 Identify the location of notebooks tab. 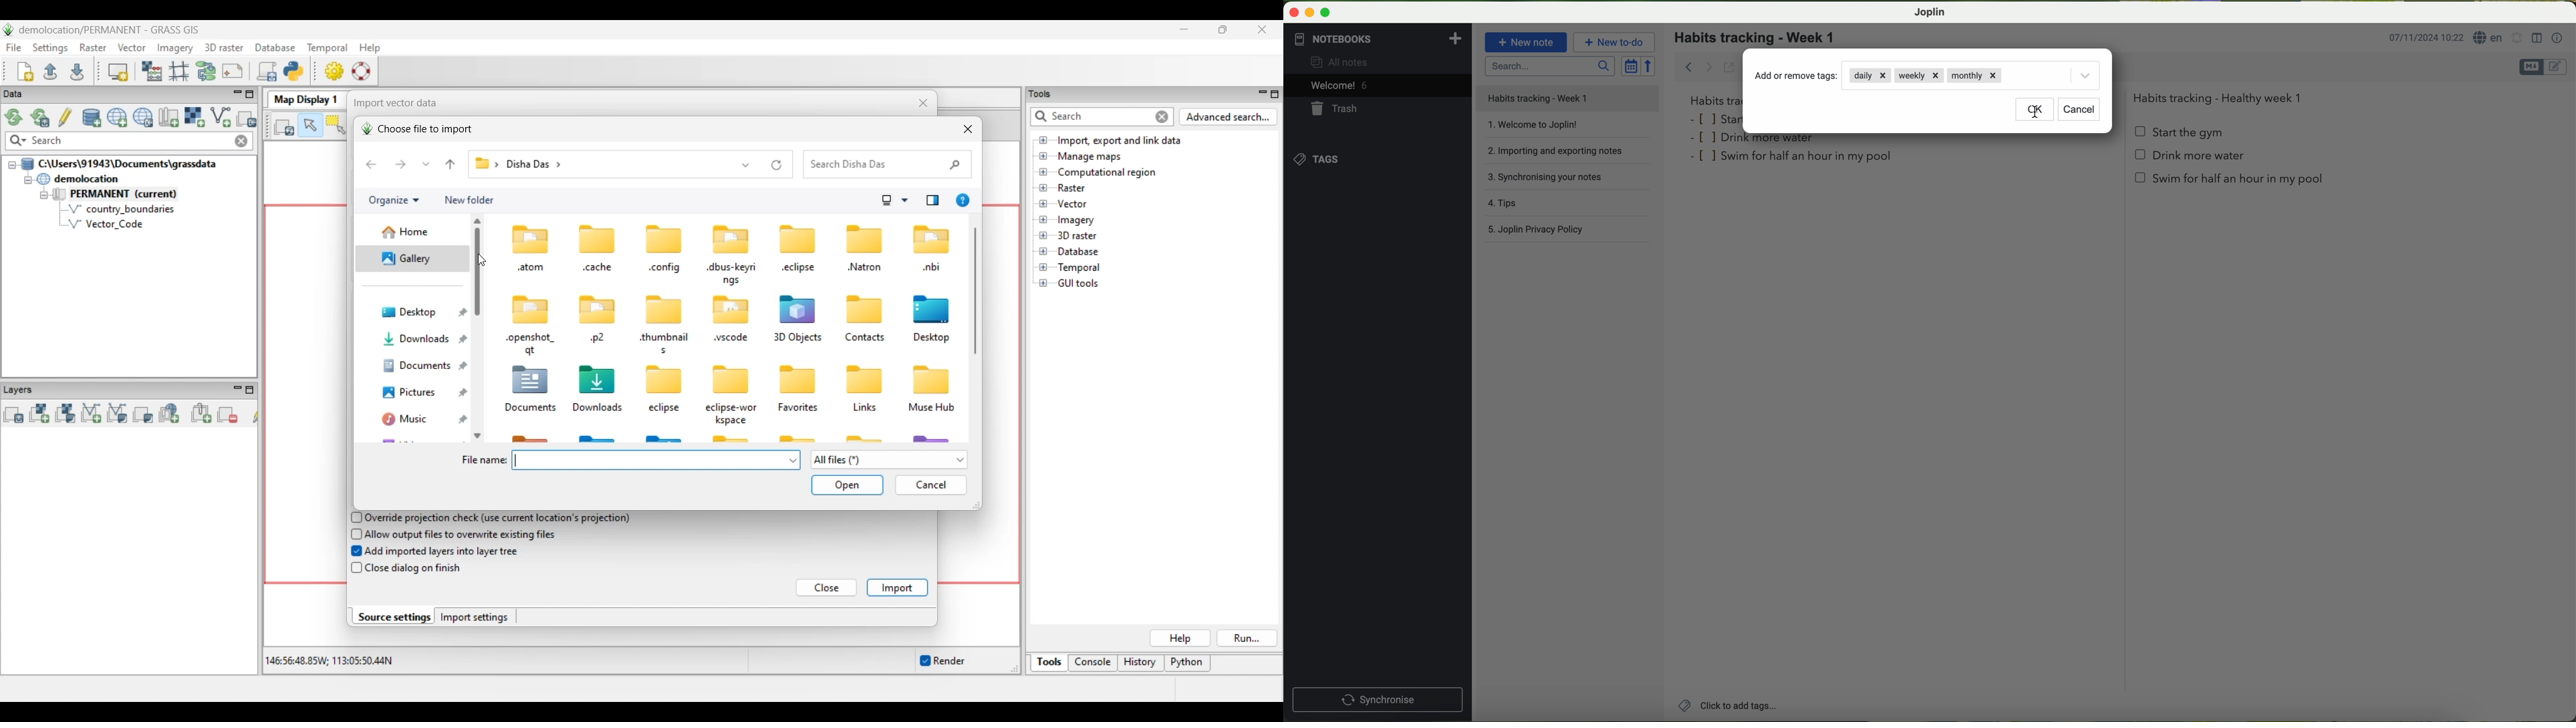
(1380, 39).